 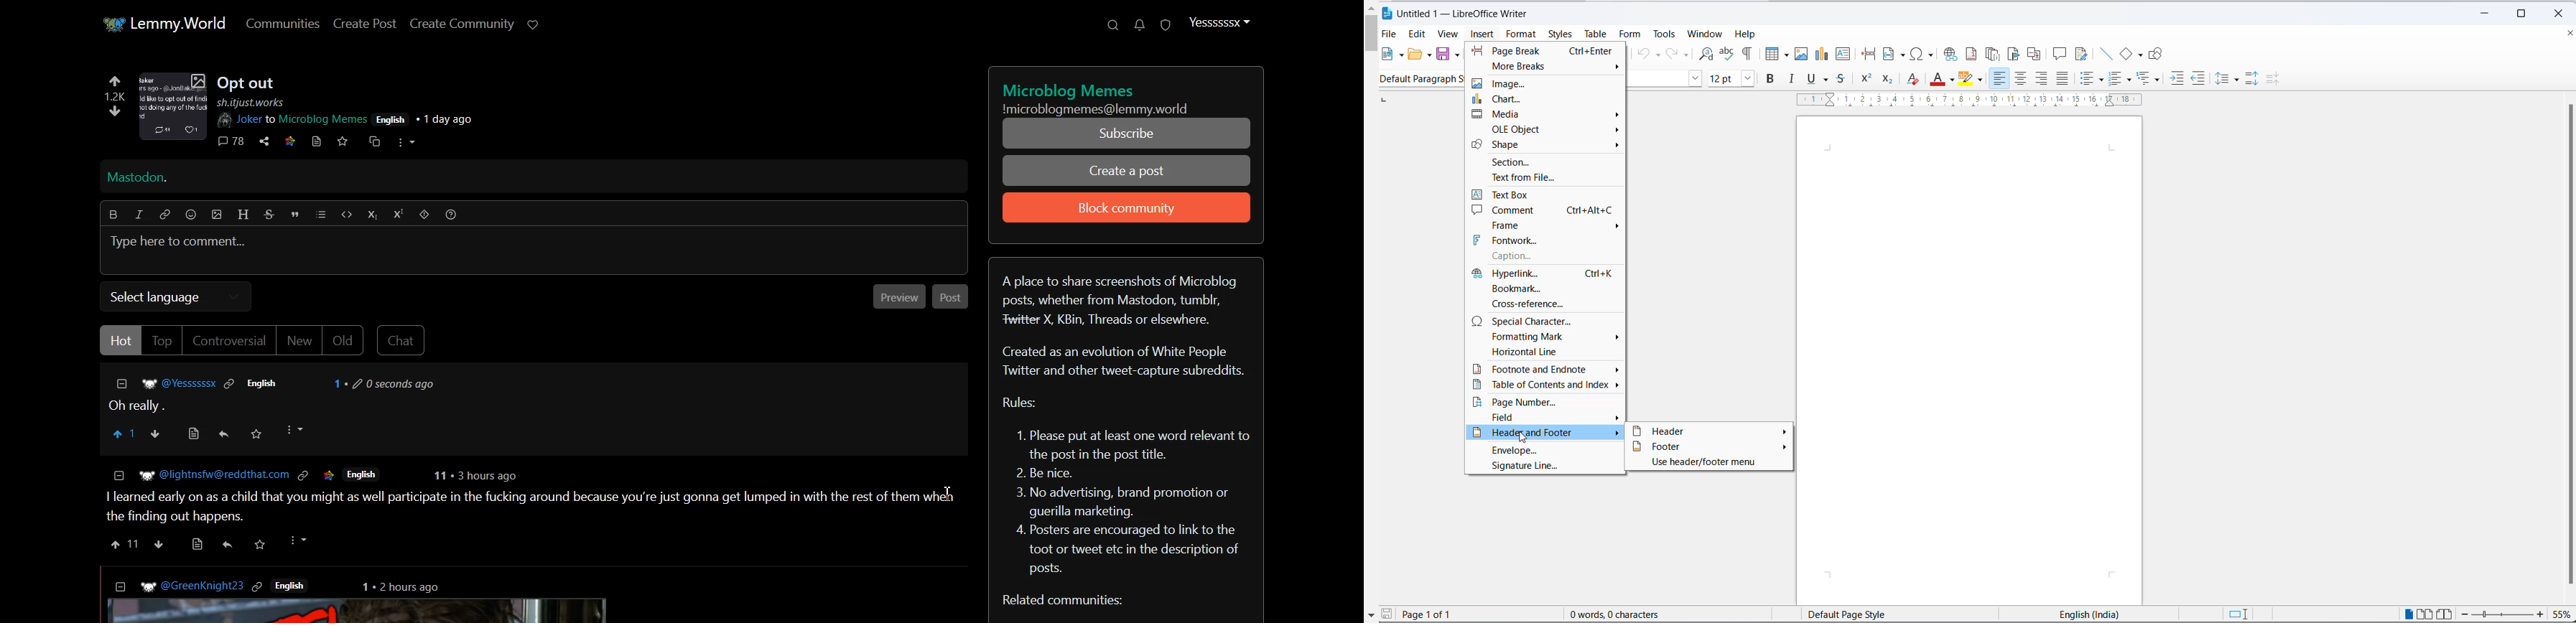 What do you see at coordinates (1992, 54) in the screenshot?
I see `insert endnote` at bounding box center [1992, 54].